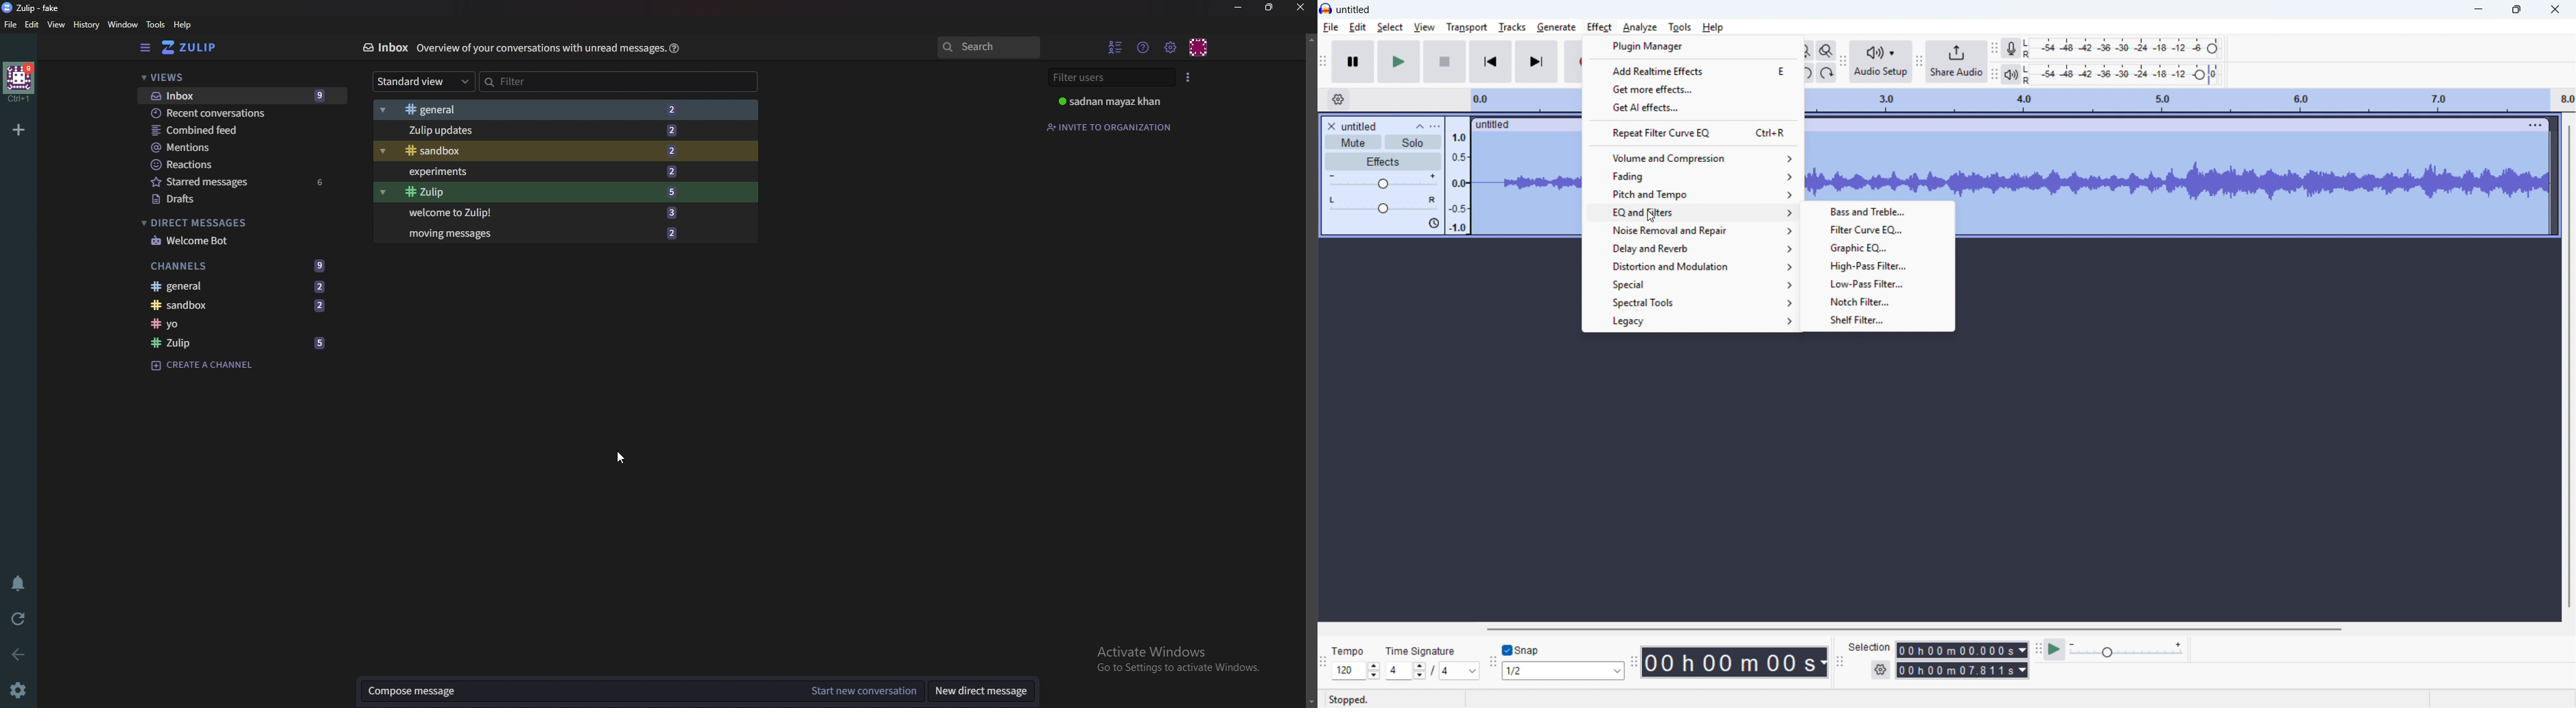  What do you see at coordinates (1691, 283) in the screenshot?
I see `special ` at bounding box center [1691, 283].